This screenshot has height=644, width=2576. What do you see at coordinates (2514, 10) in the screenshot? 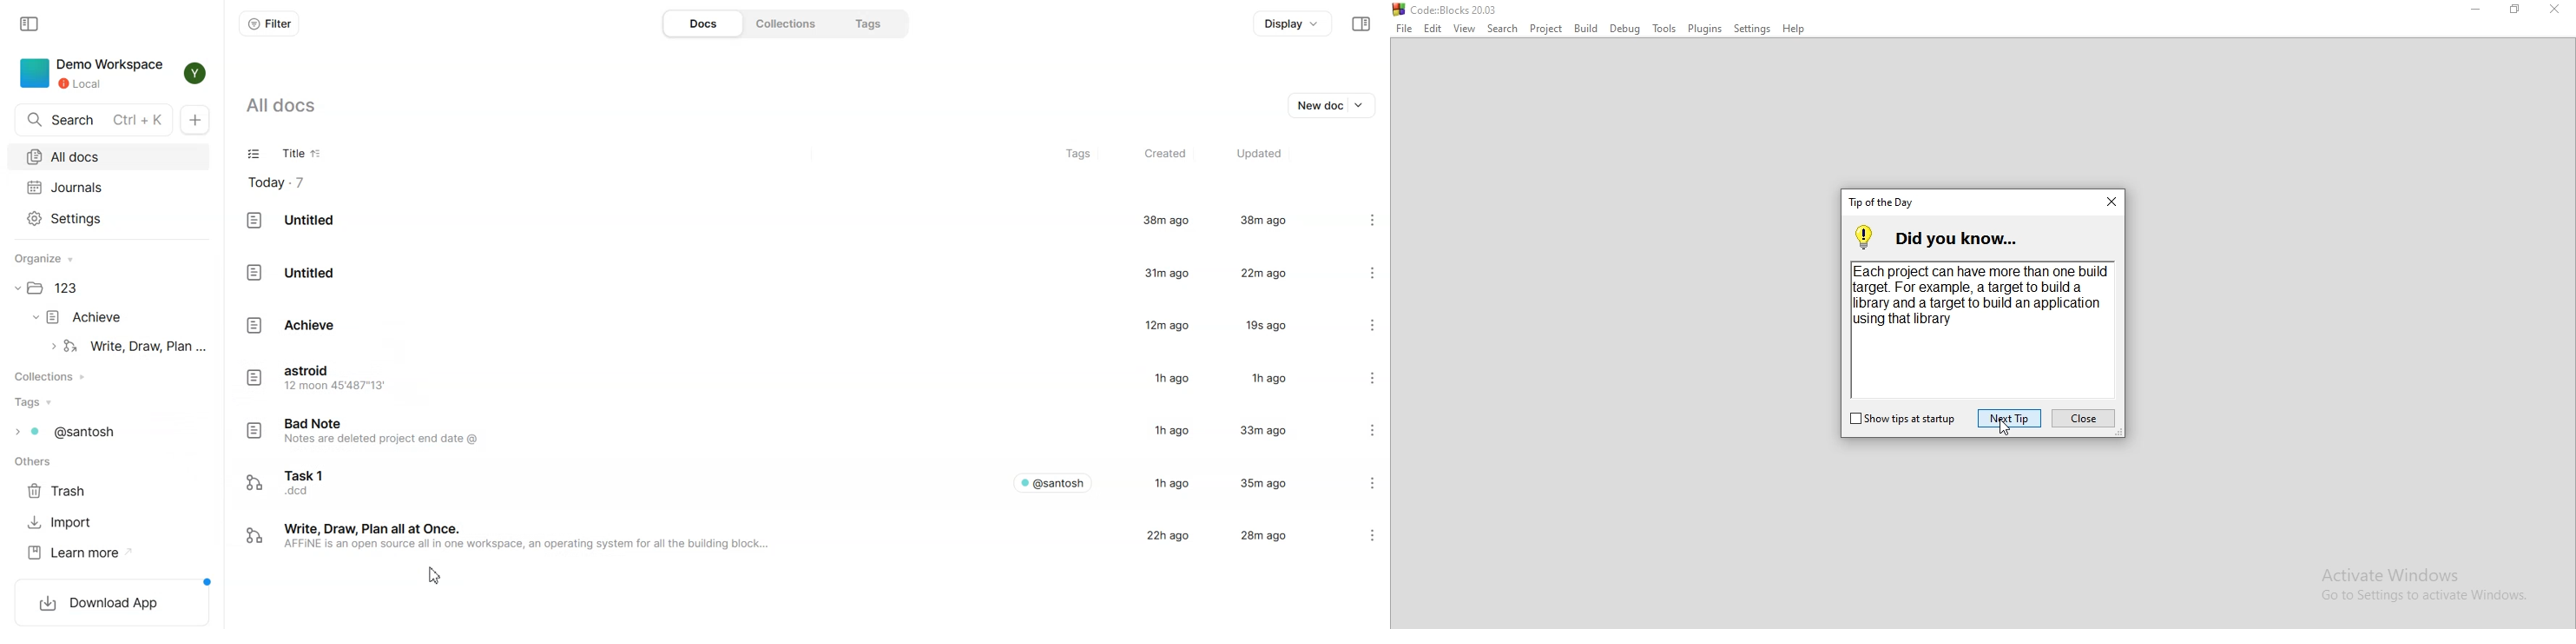
I see `Restore` at bounding box center [2514, 10].